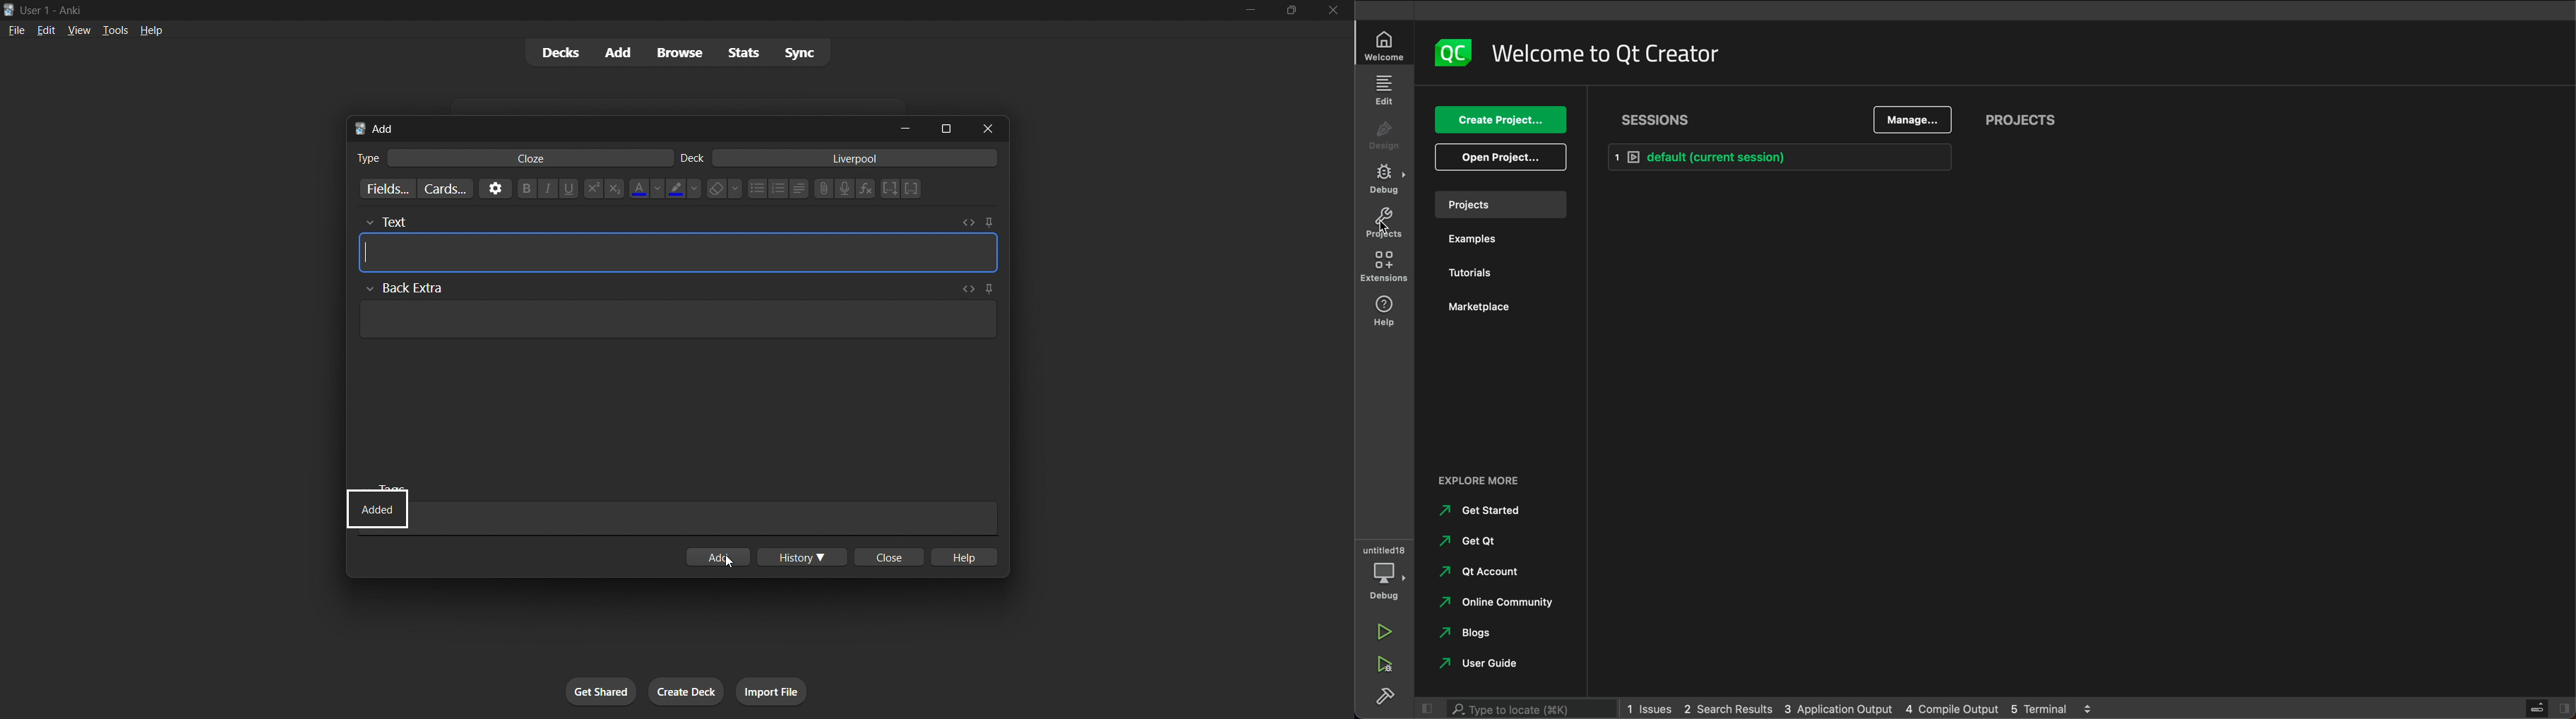  What do you see at coordinates (680, 255) in the screenshot?
I see `card text field` at bounding box center [680, 255].